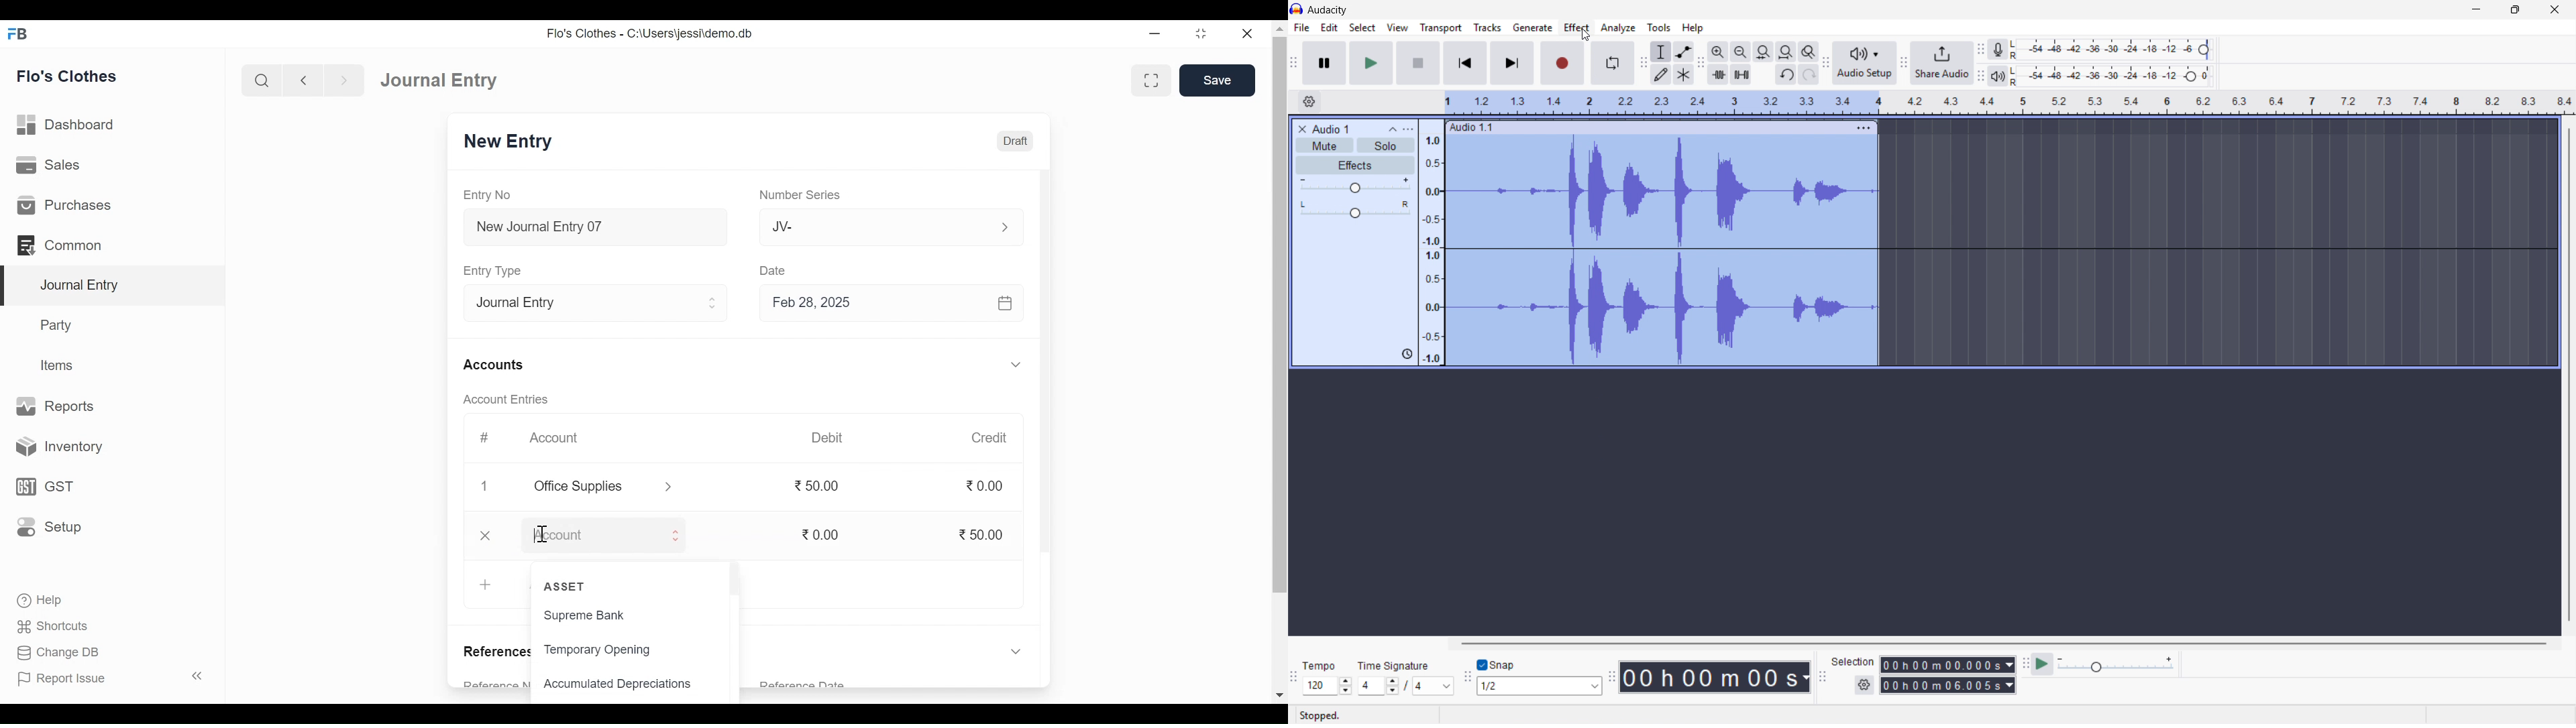 The image size is (2576, 728). I want to click on 50.00, so click(817, 484).